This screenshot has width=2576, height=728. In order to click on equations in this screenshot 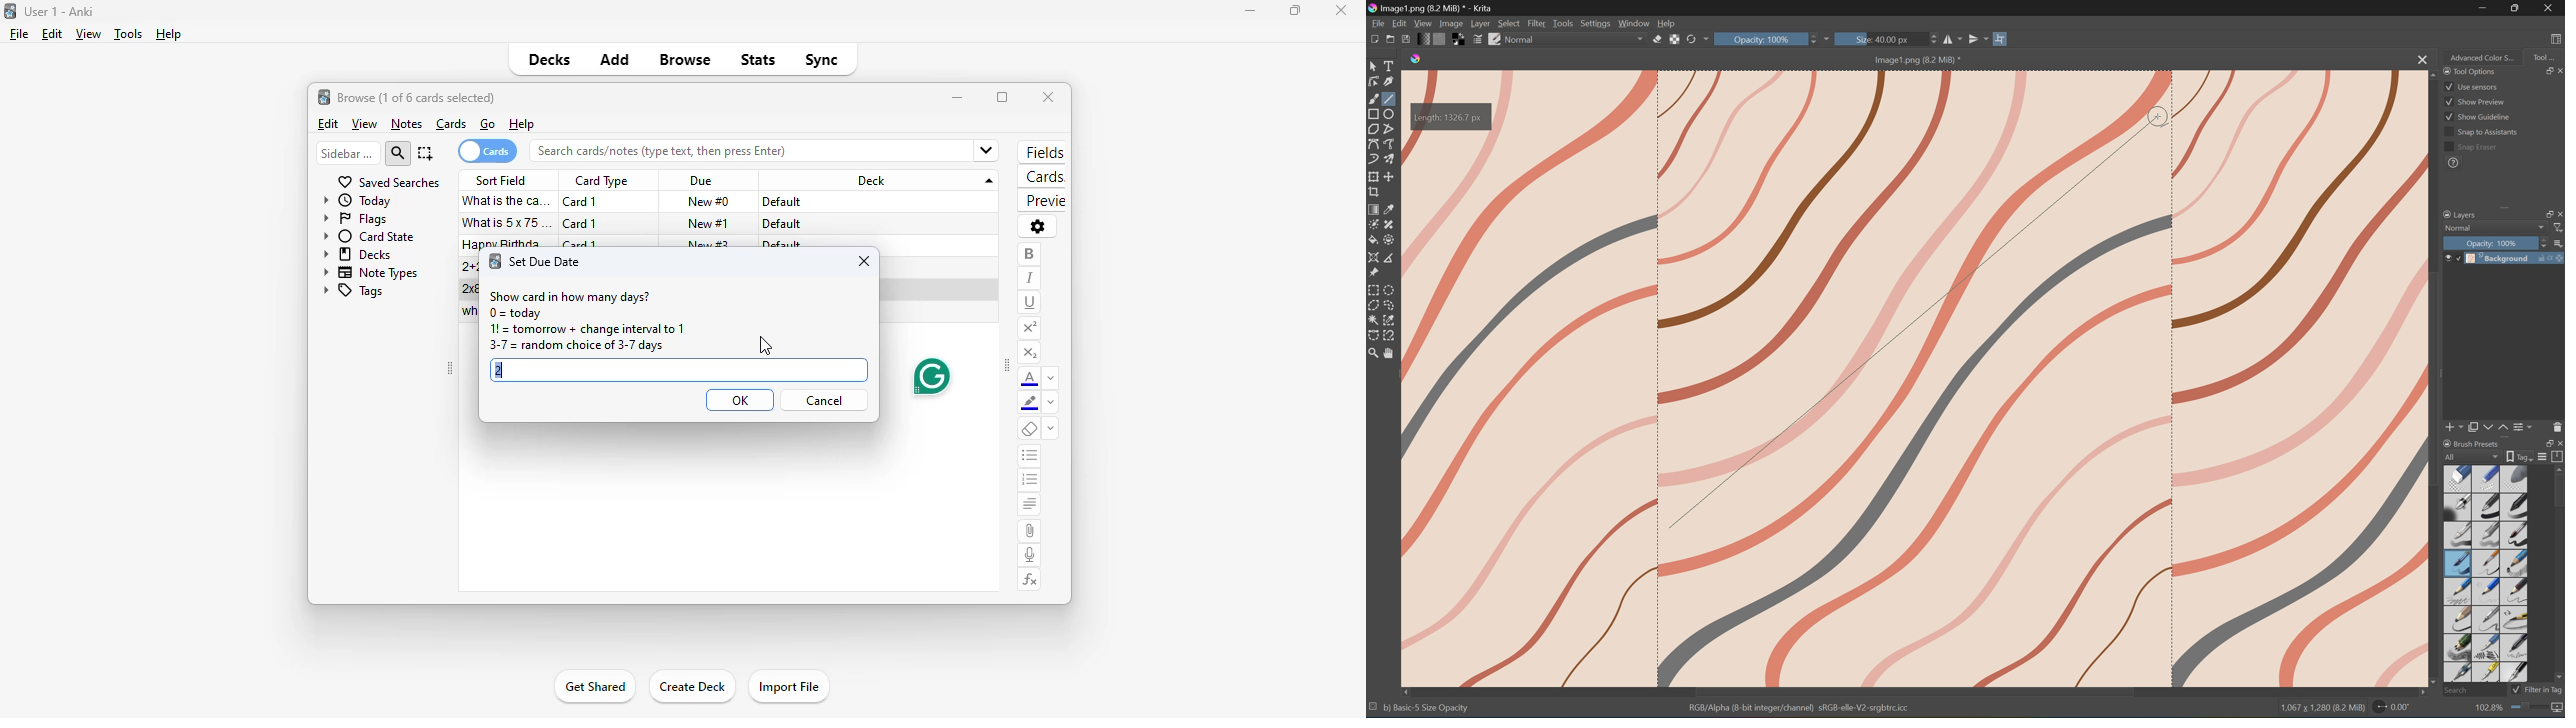, I will do `click(1031, 580)`.